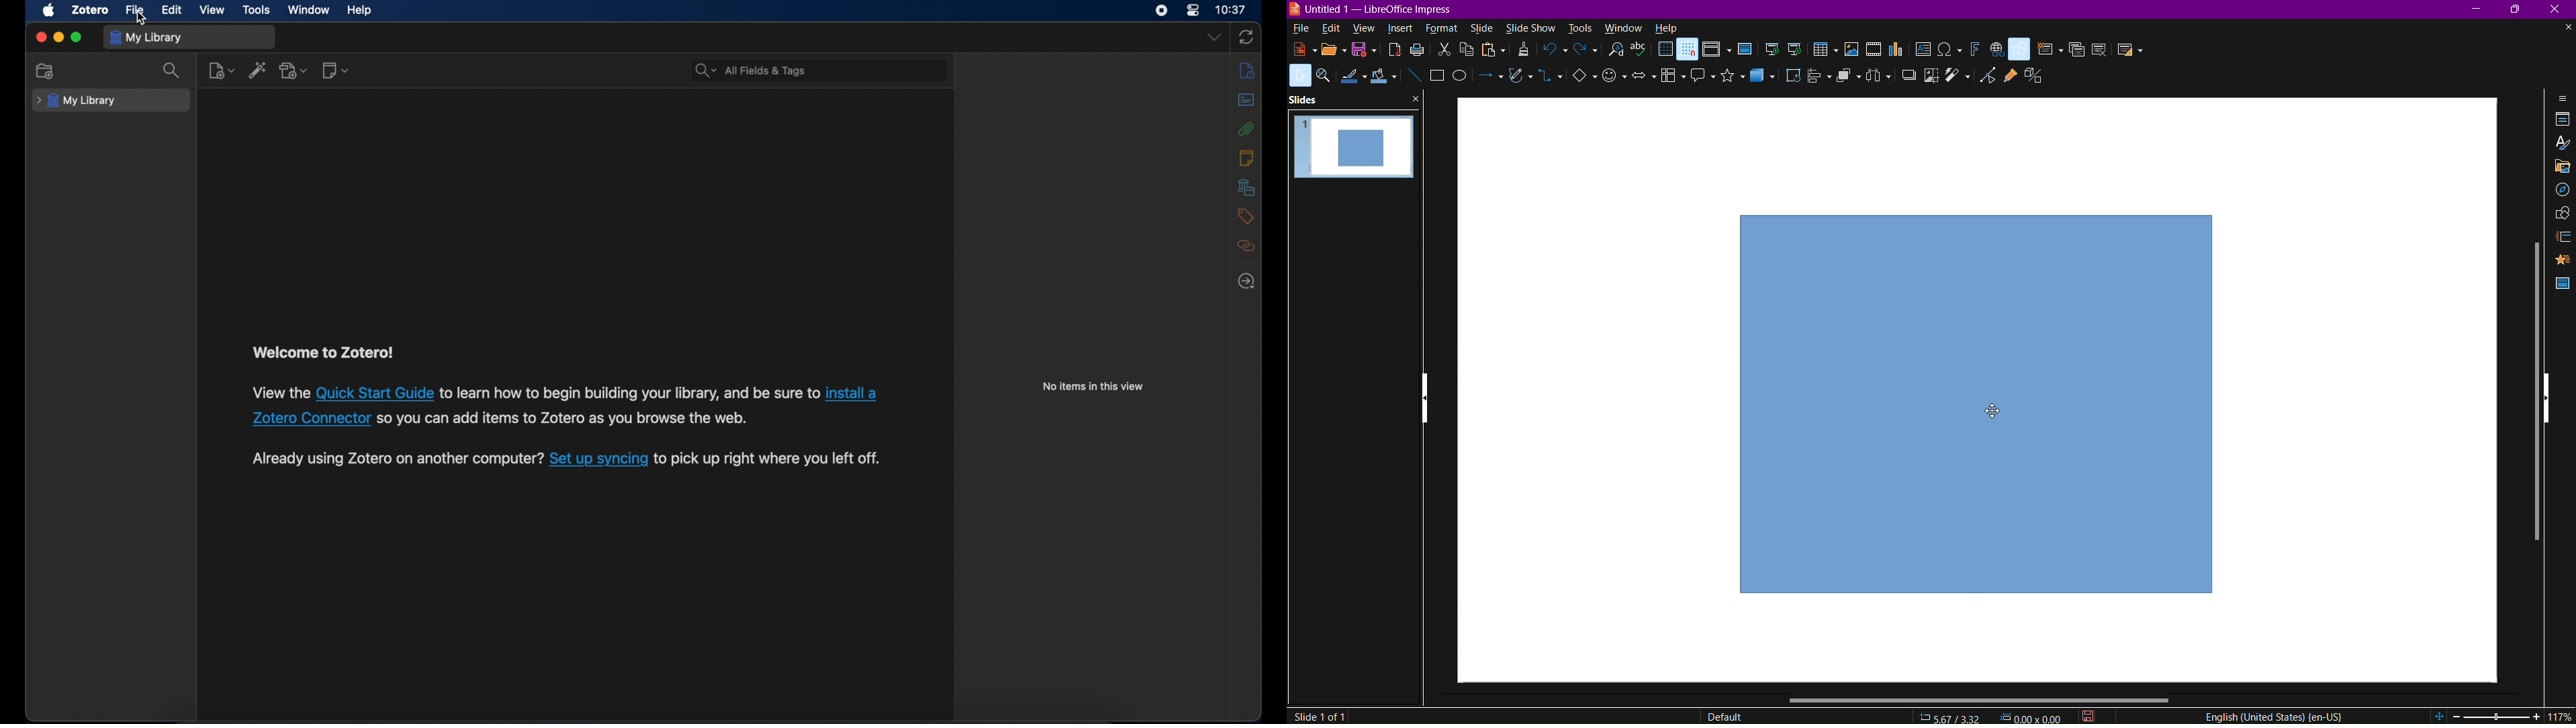  Describe the element at coordinates (2560, 715) in the screenshot. I see `zoom factor` at that location.